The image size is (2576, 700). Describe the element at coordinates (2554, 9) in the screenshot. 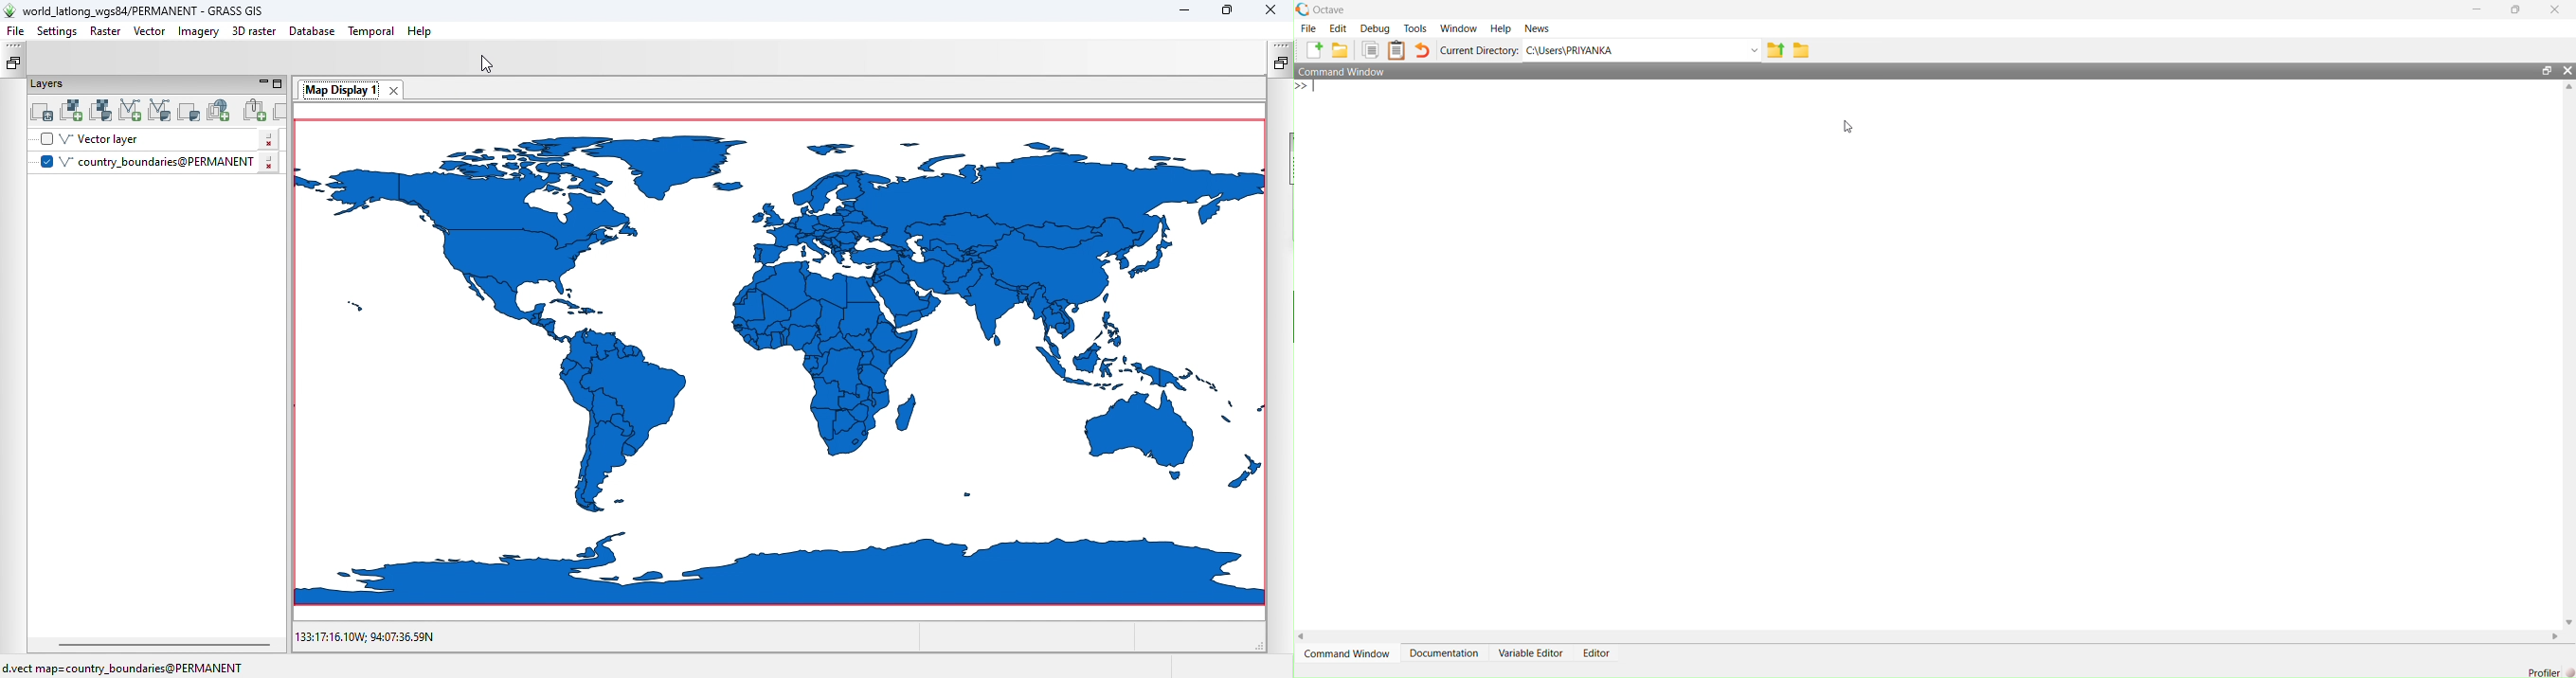

I see `close` at that location.